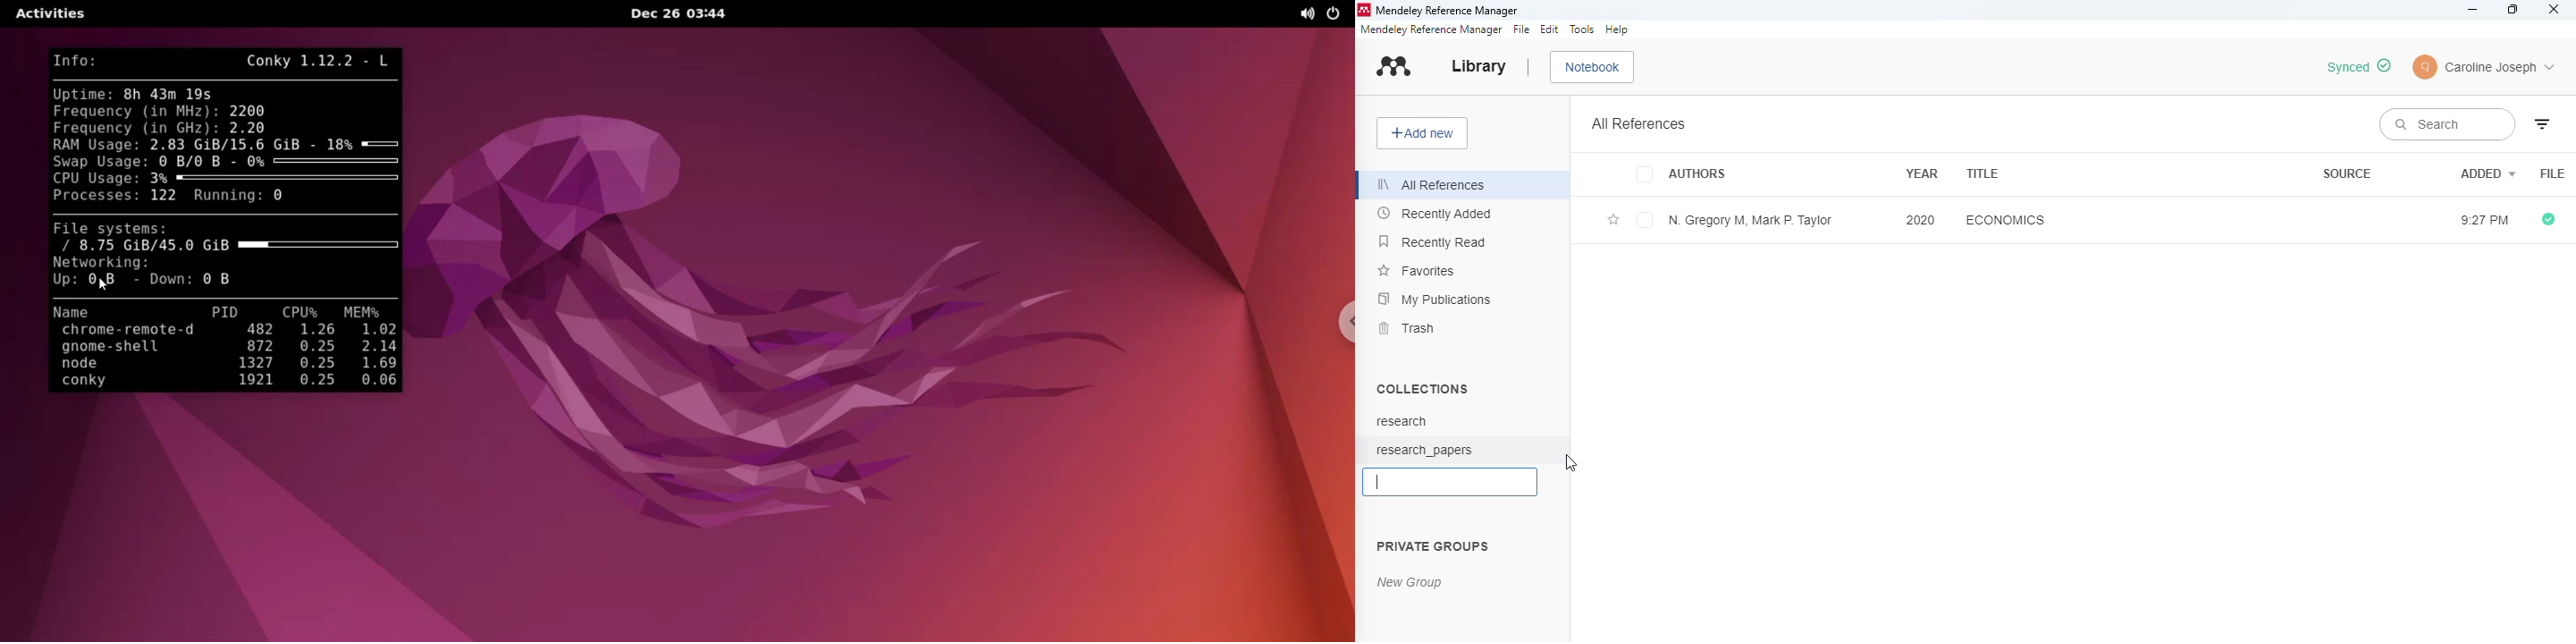 This screenshot has height=644, width=2576. Describe the element at coordinates (1435, 213) in the screenshot. I see `recently added` at that location.